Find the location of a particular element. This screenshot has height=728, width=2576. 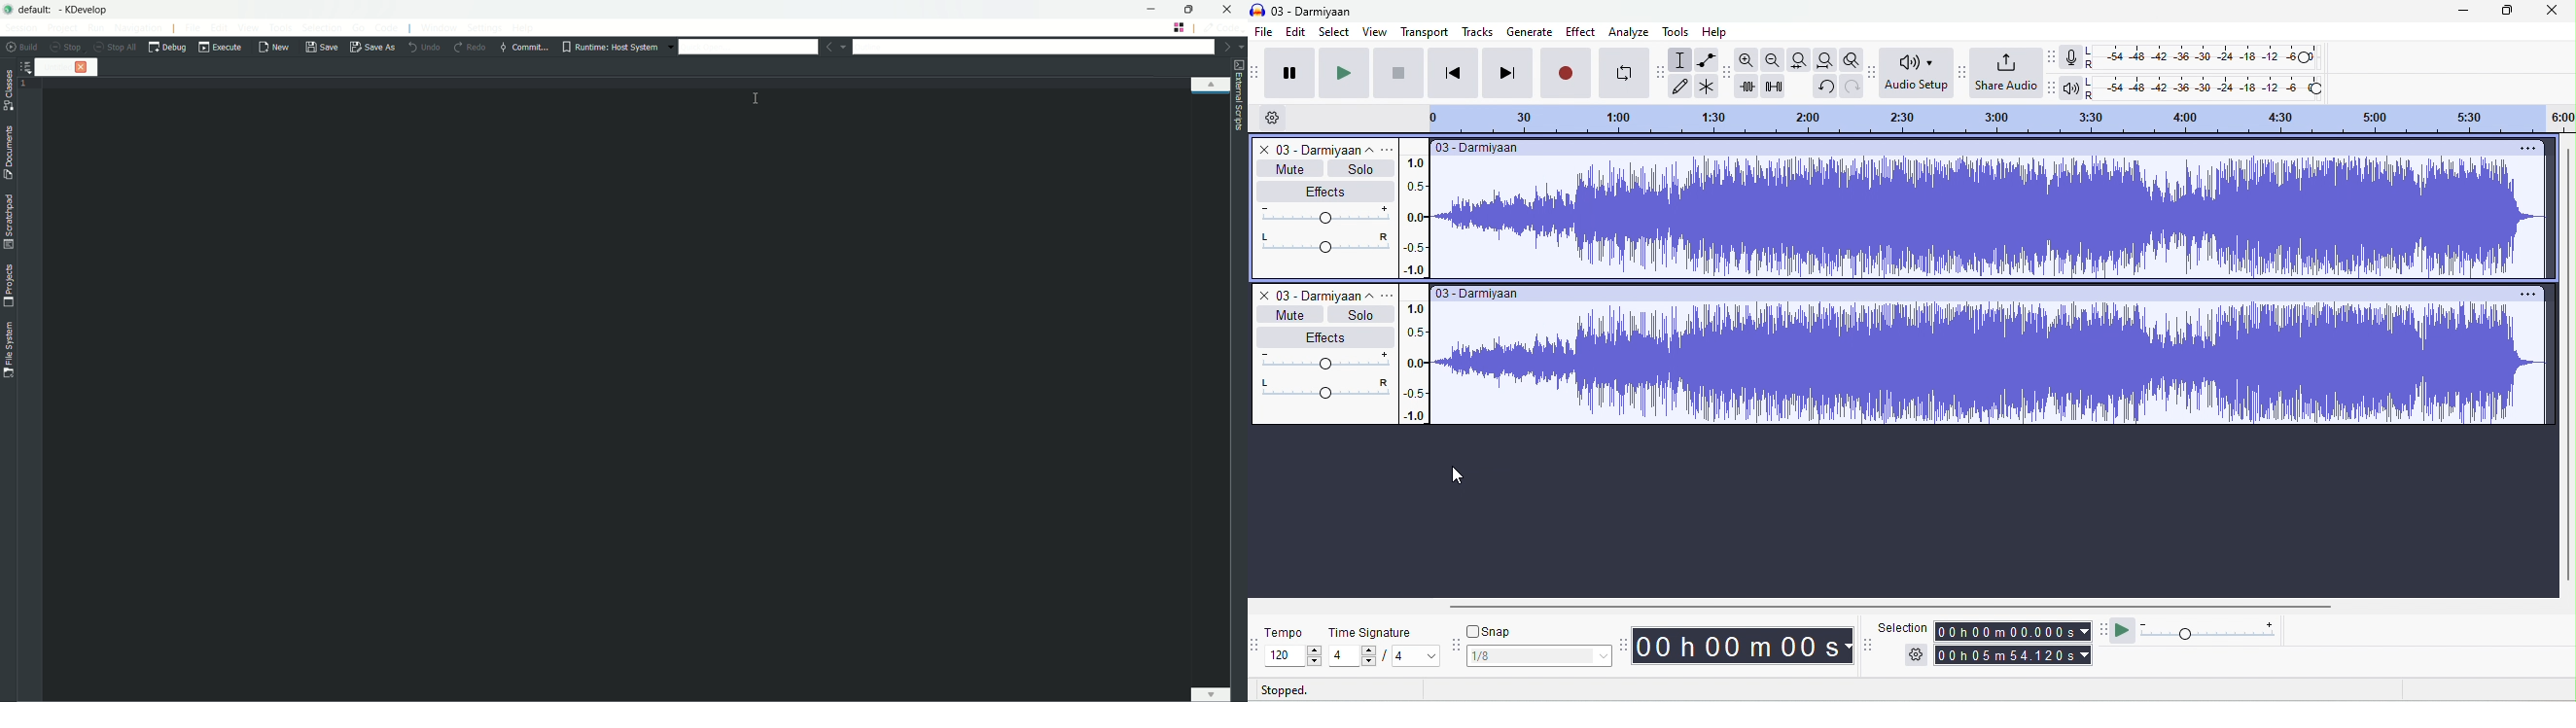

options is located at coordinates (1390, 291).